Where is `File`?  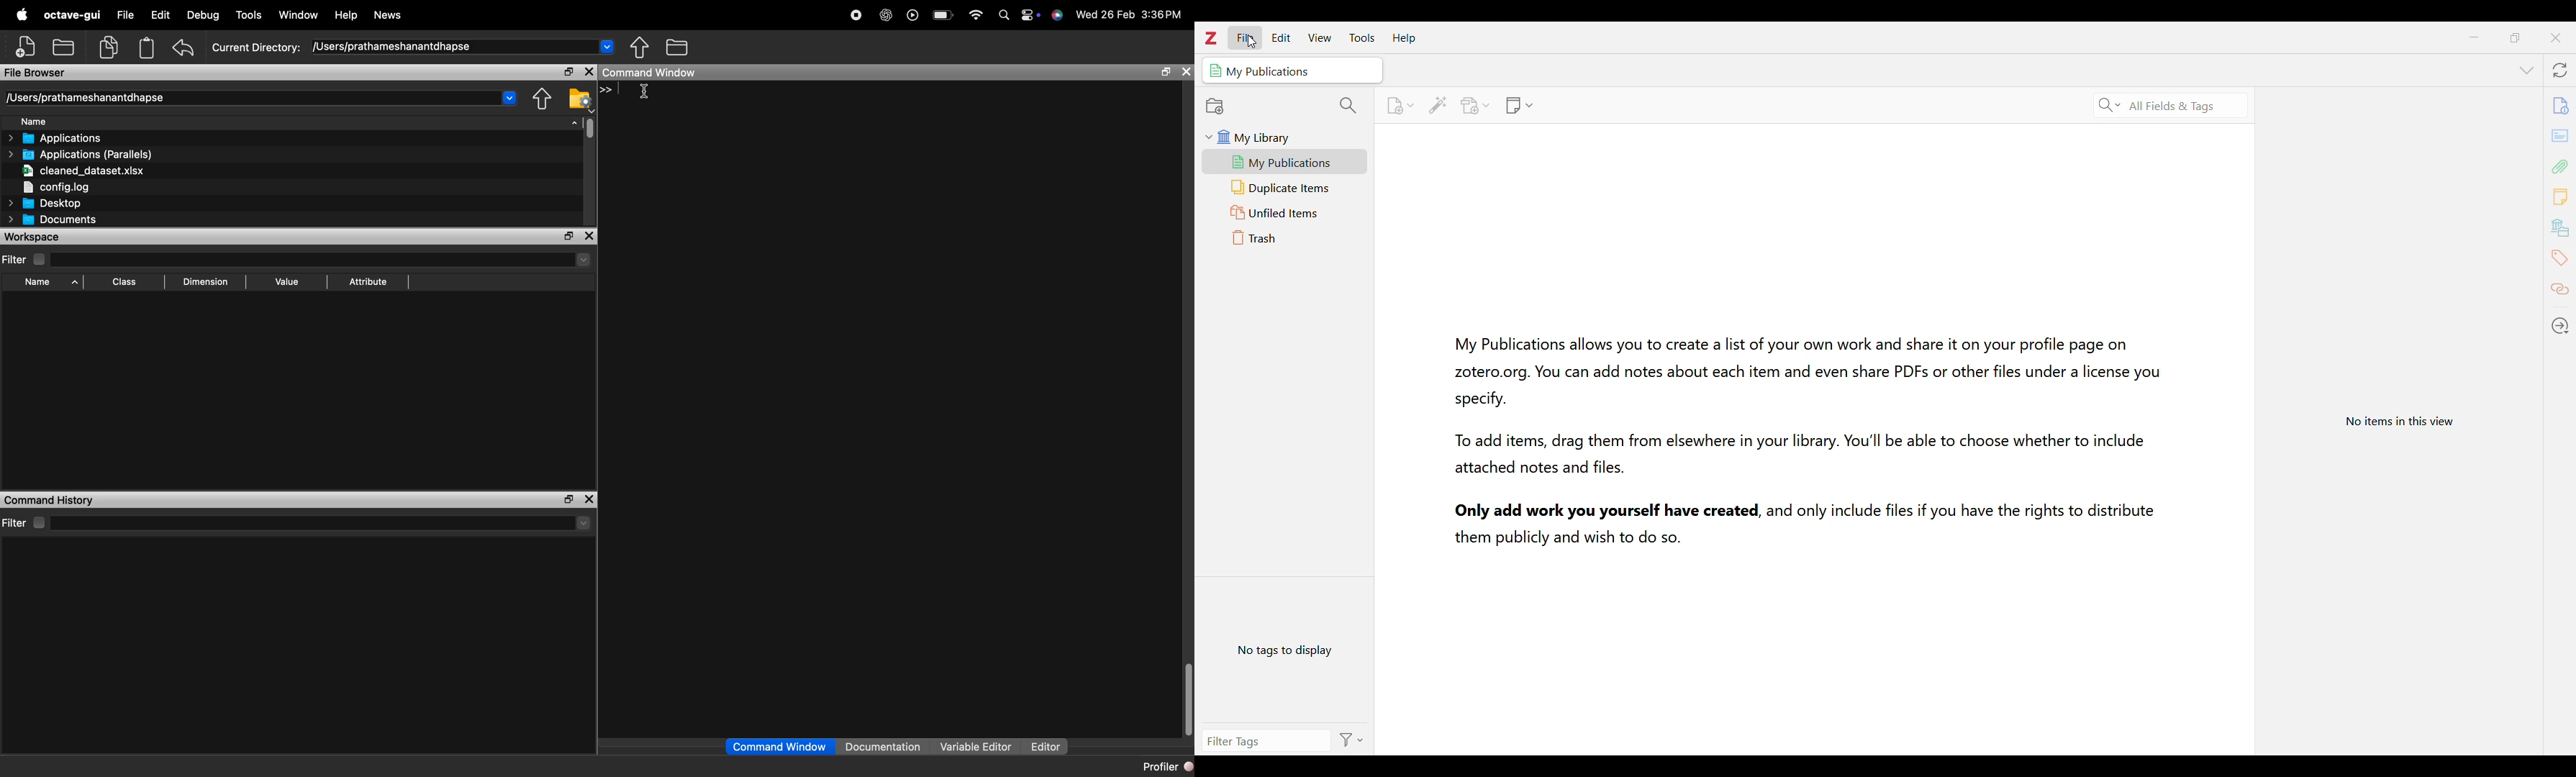 File is located at coordinates (126, 15).